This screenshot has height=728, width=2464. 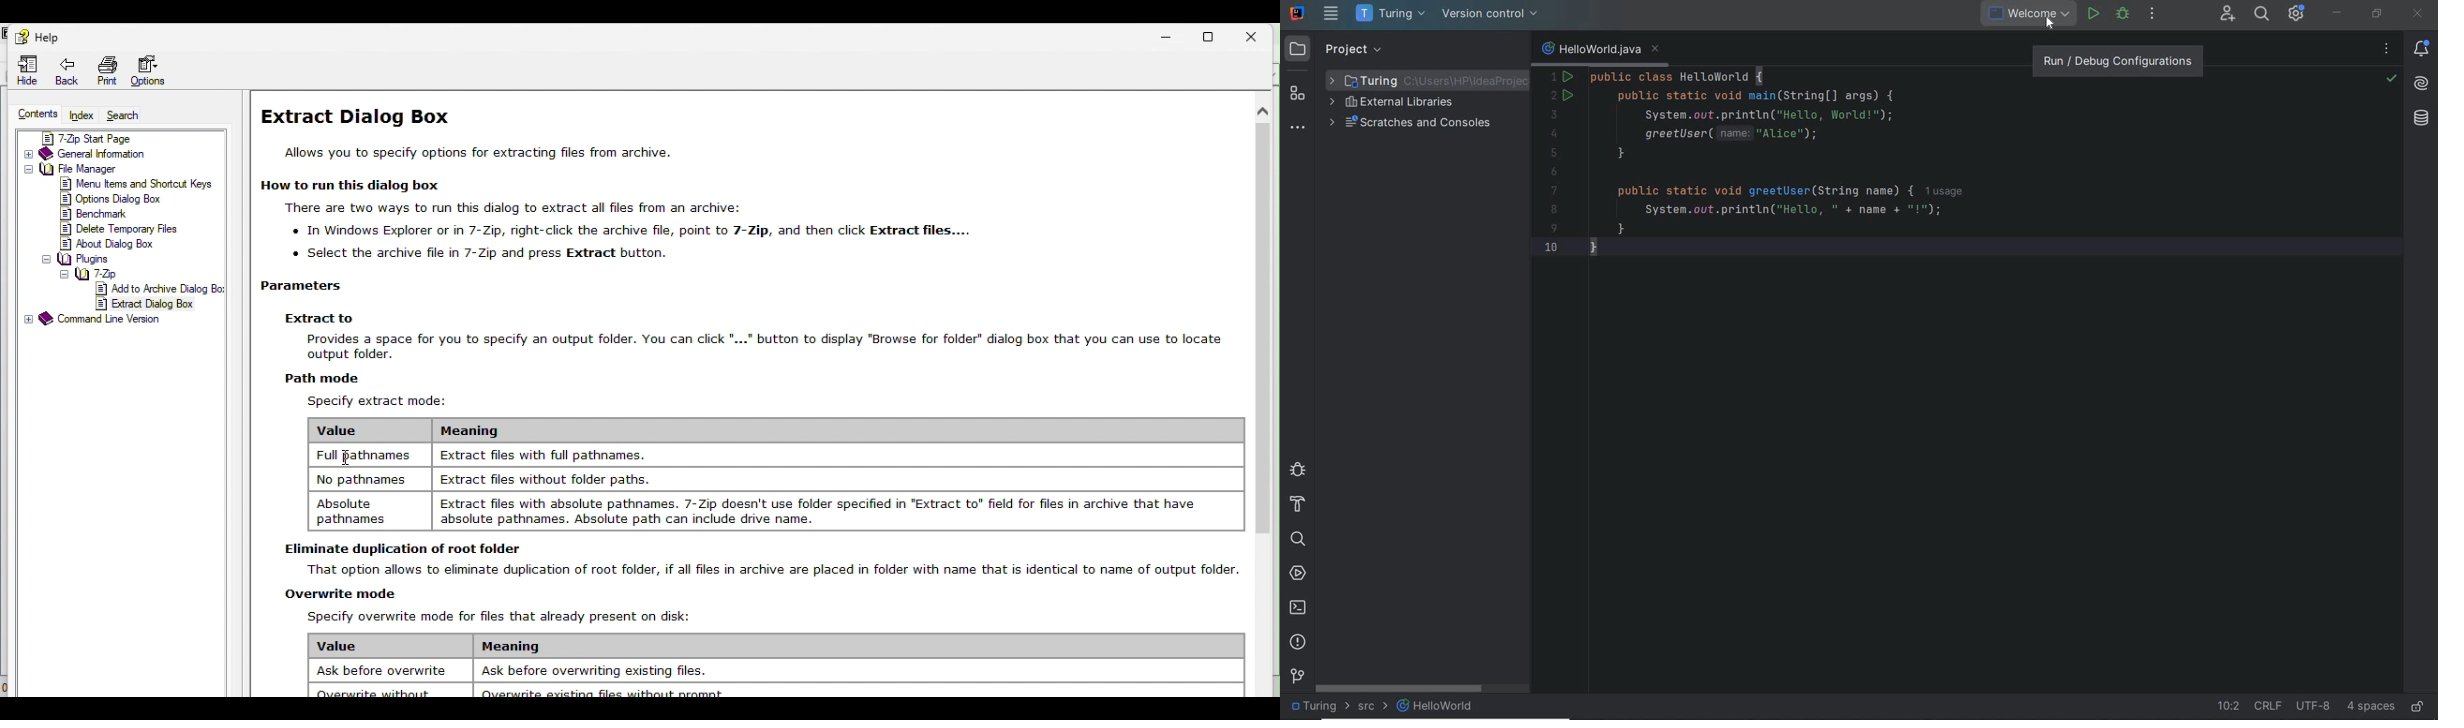 What do you see at coordinates (476, 154) in the screenshot?
I see `text` at bounding box center [476, 154].